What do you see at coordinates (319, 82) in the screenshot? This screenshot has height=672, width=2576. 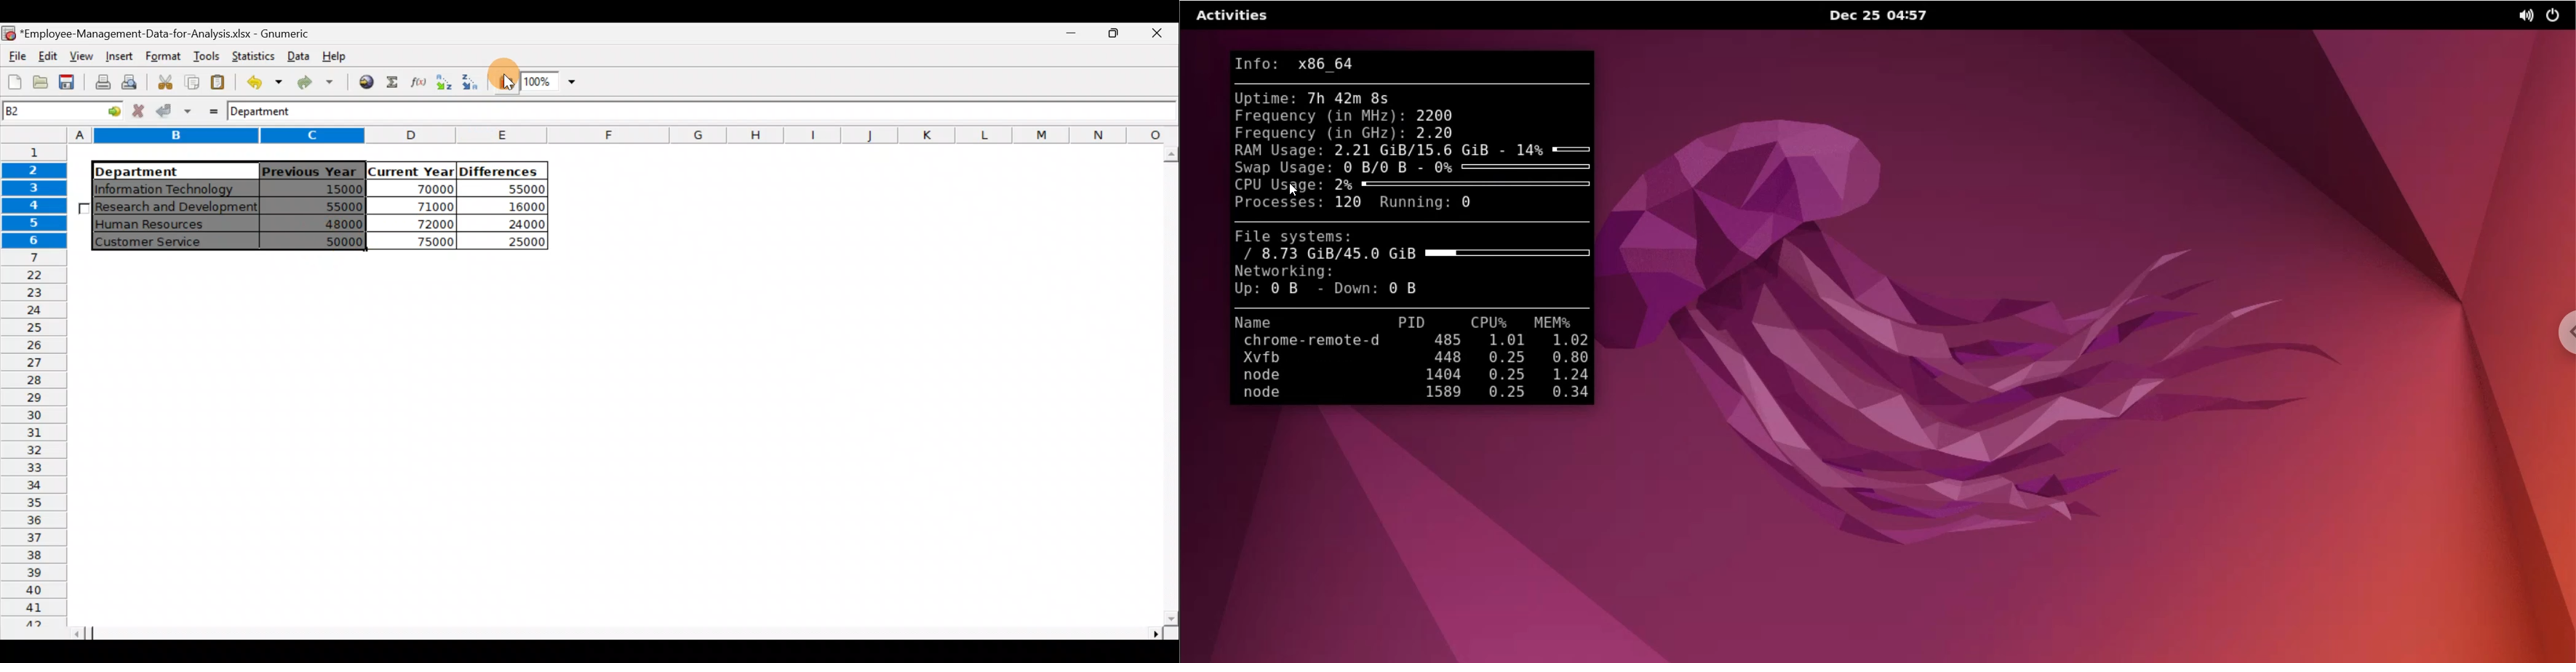 I see `Redo undone action` at bounding box center [319, 82].